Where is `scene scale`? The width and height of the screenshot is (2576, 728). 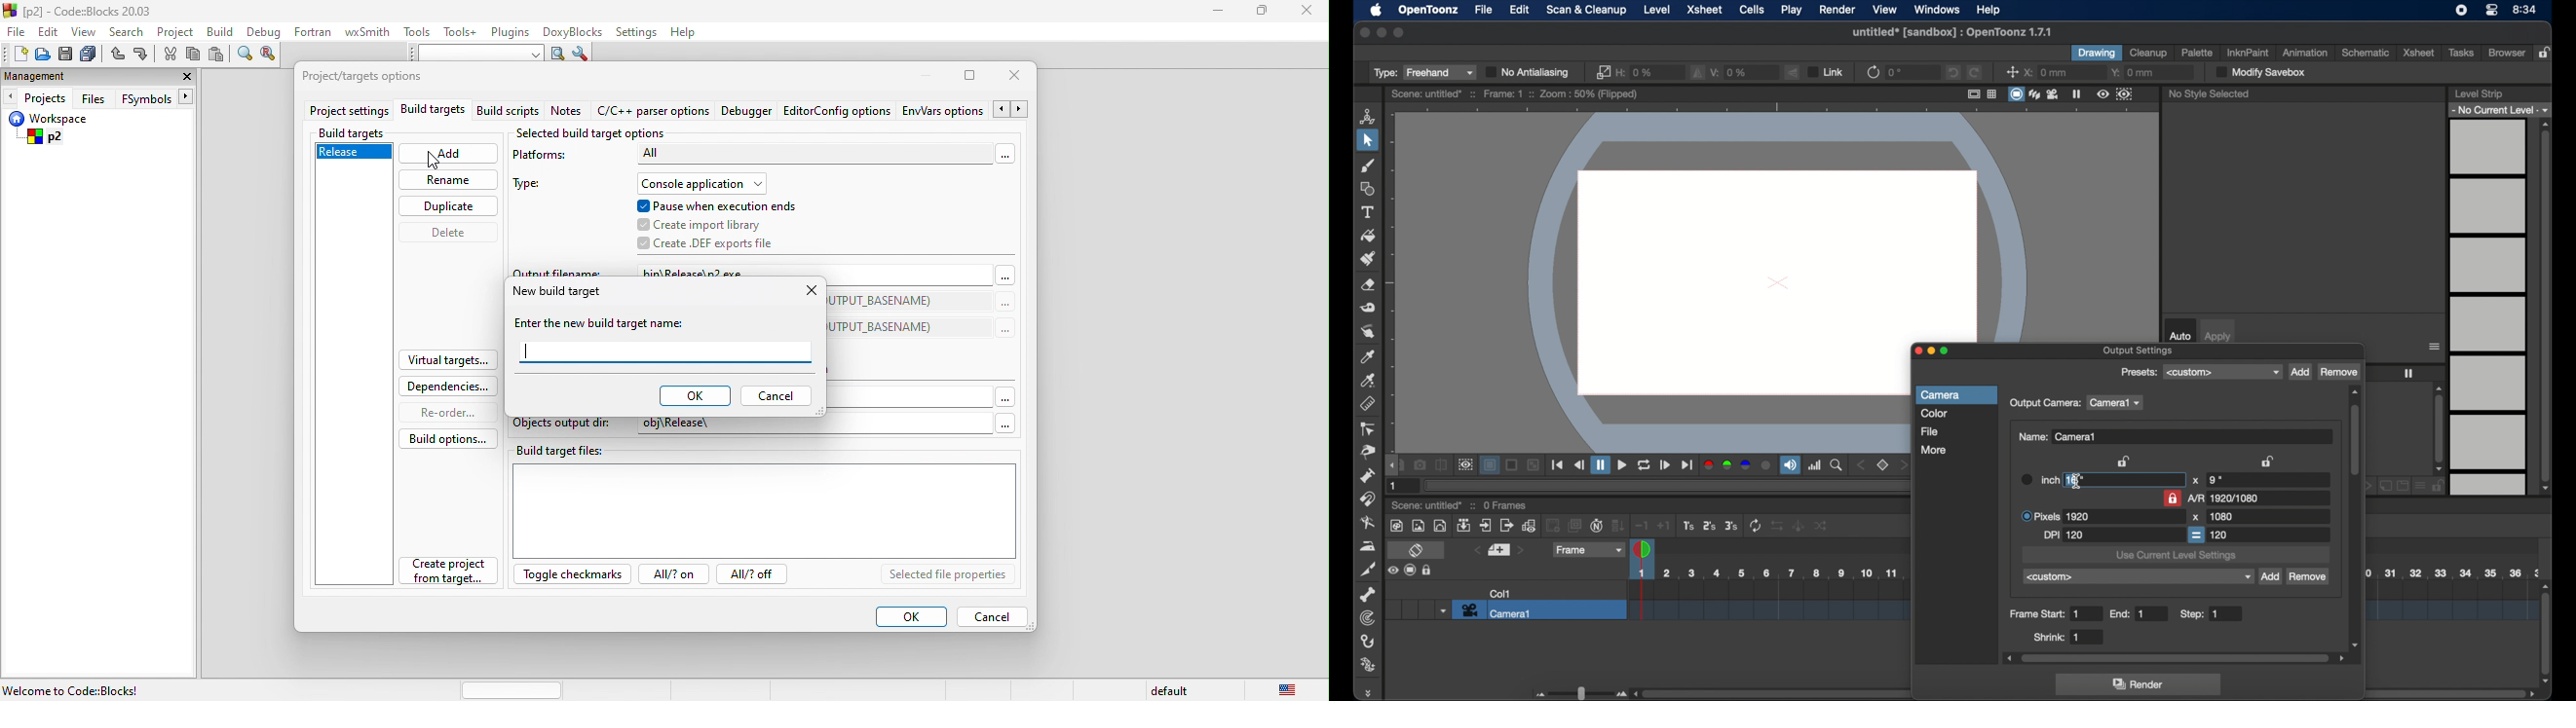
scene scale is located at coordinates (2453, 572).